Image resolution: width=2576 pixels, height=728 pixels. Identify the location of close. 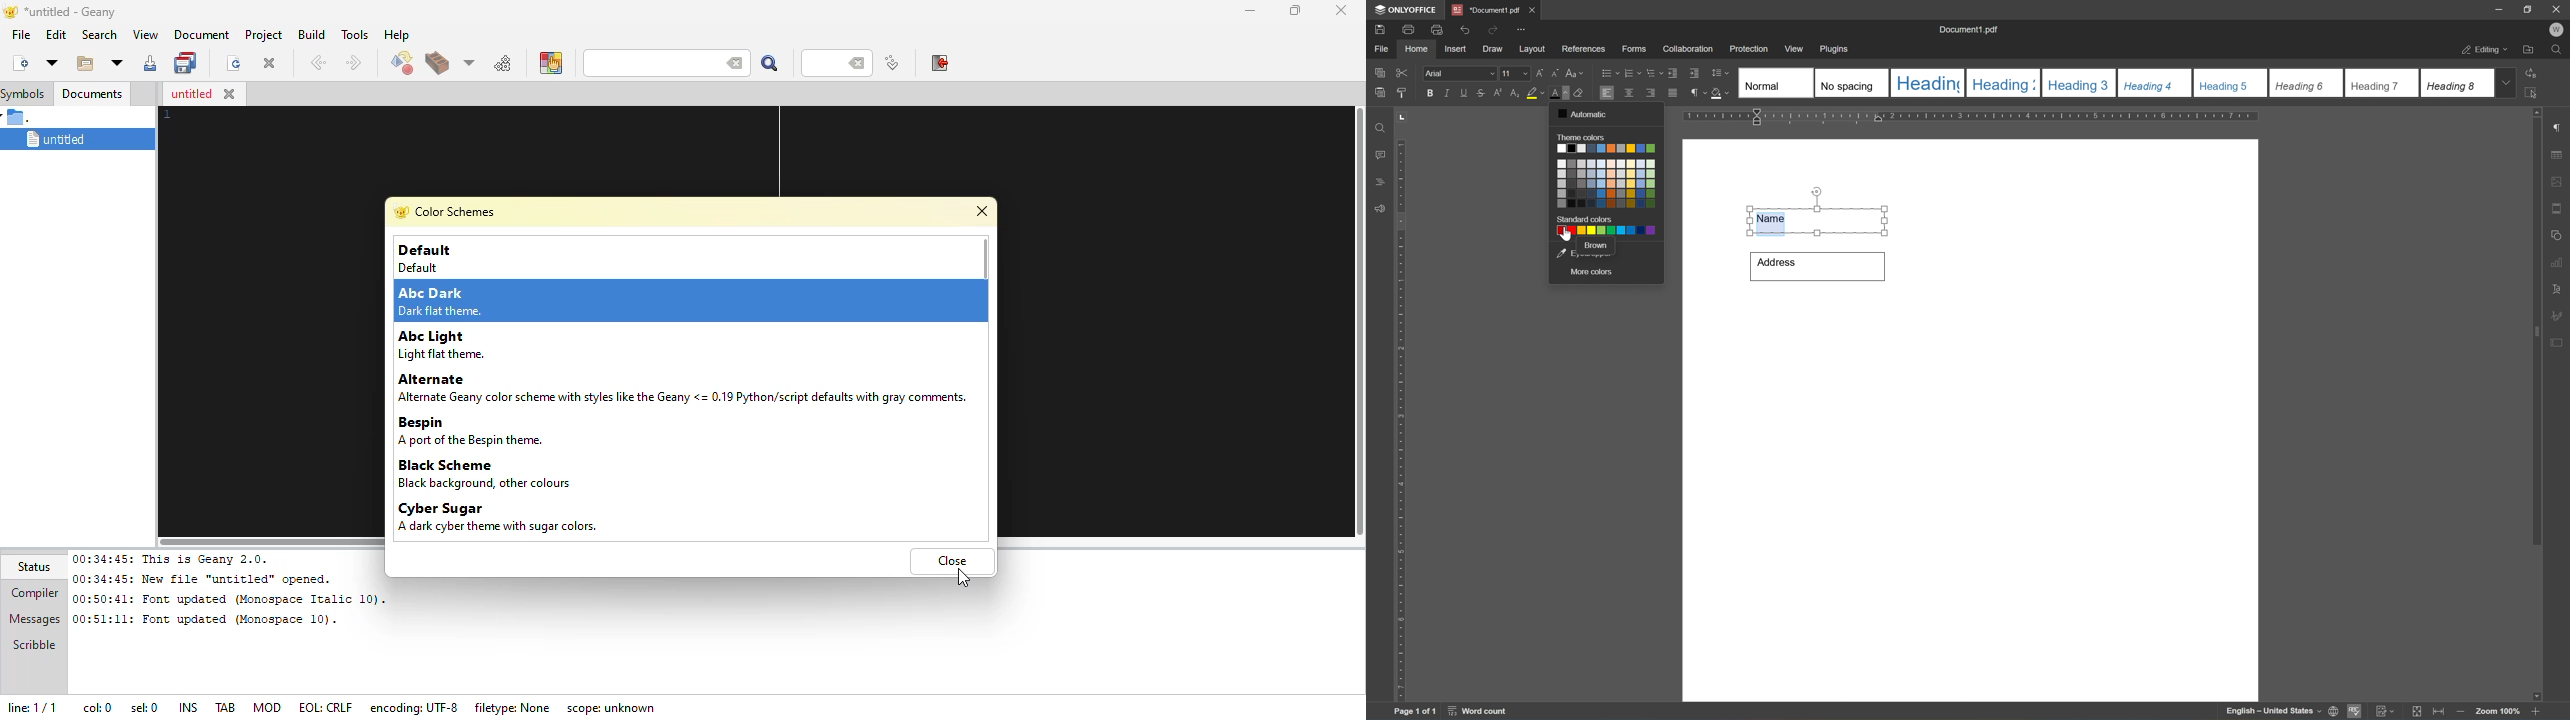
(1534, 8).